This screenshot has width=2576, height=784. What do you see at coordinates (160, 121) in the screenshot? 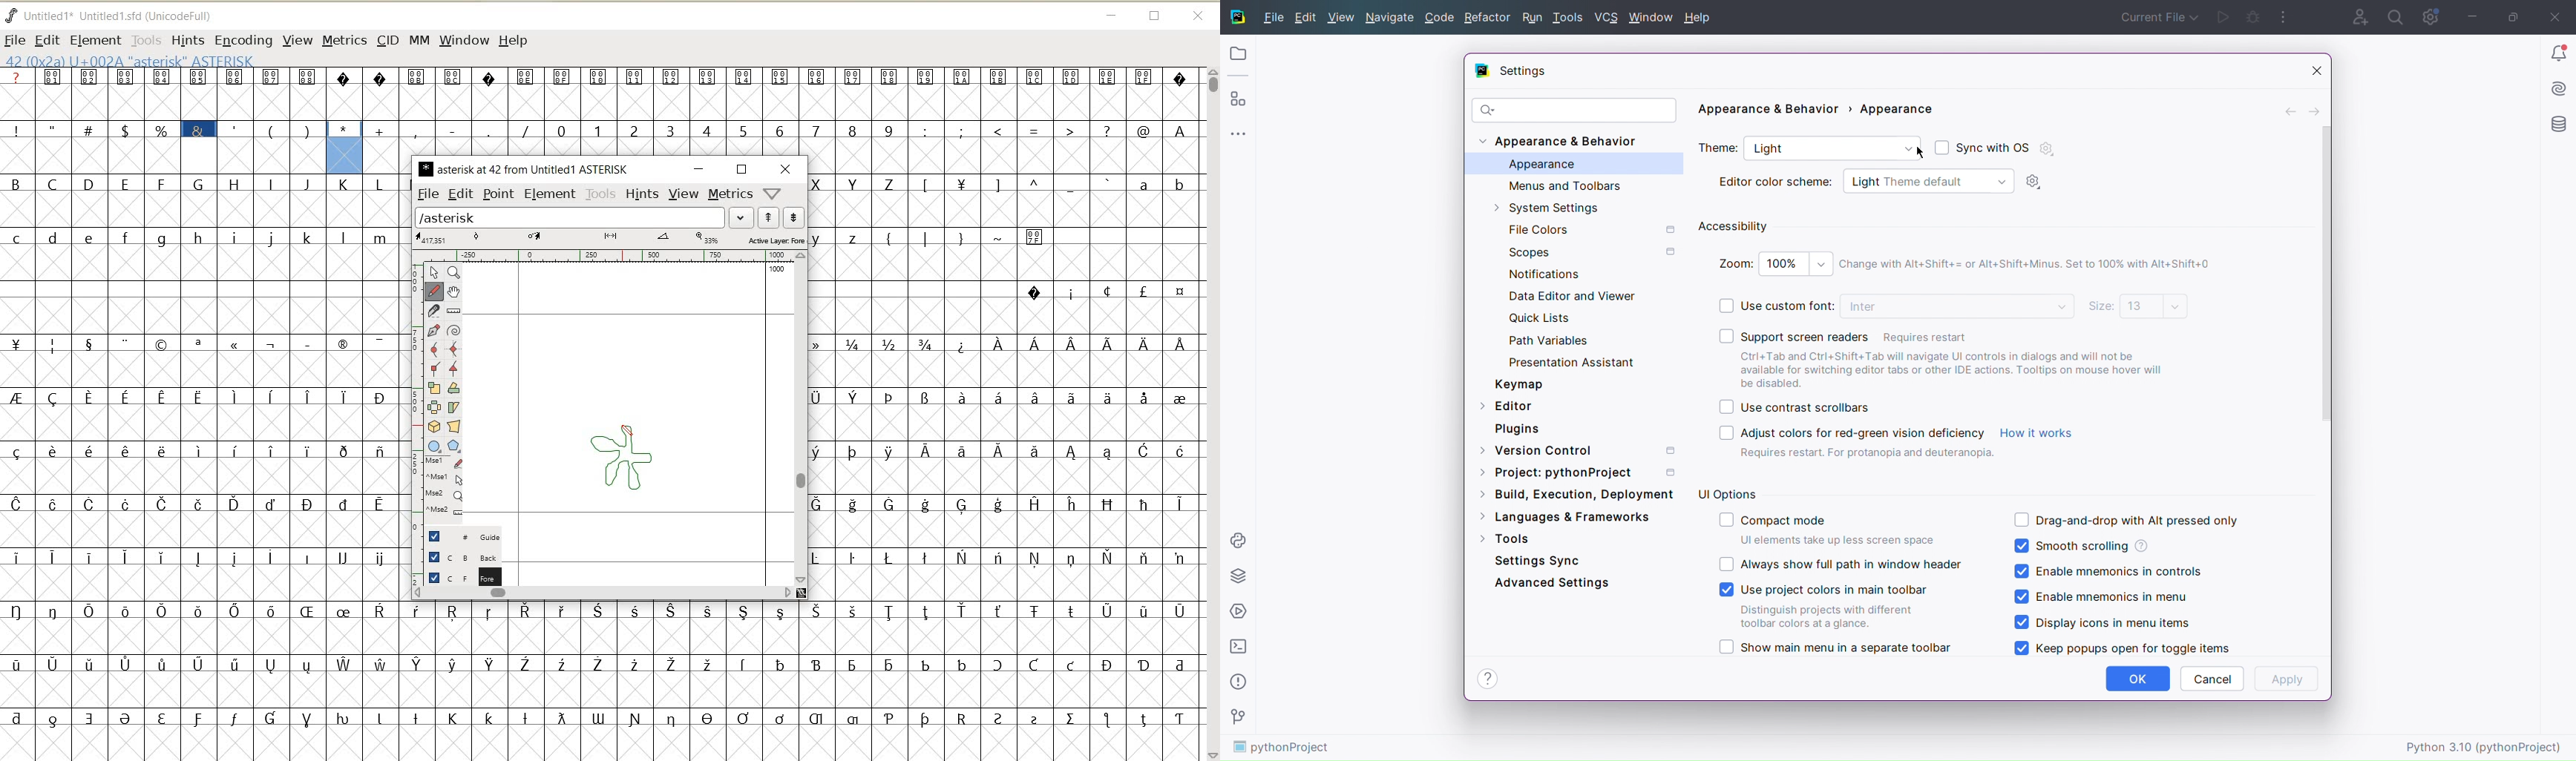
I see `GLYPHY SPECIAL CHARACTERS` at bounding box center [160, 121].